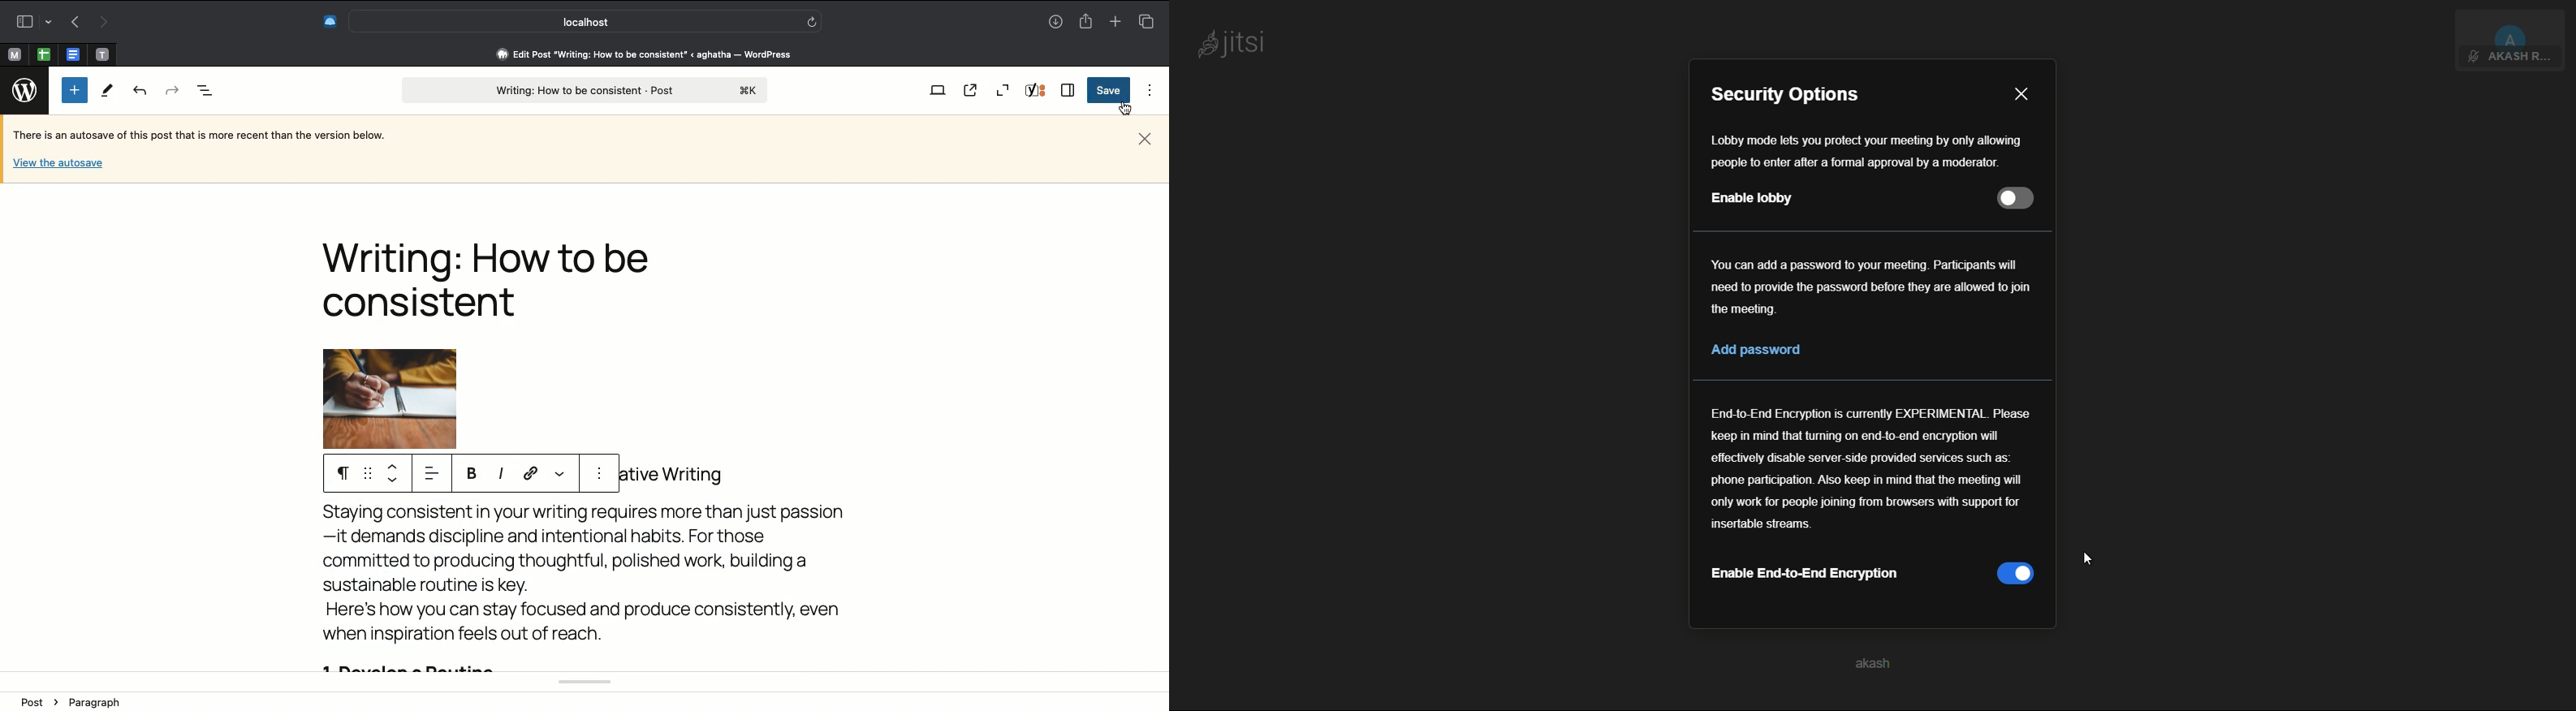 The height and width of the screenshot is (728, 2576). I want to click on Move up down, so click(394, 475).